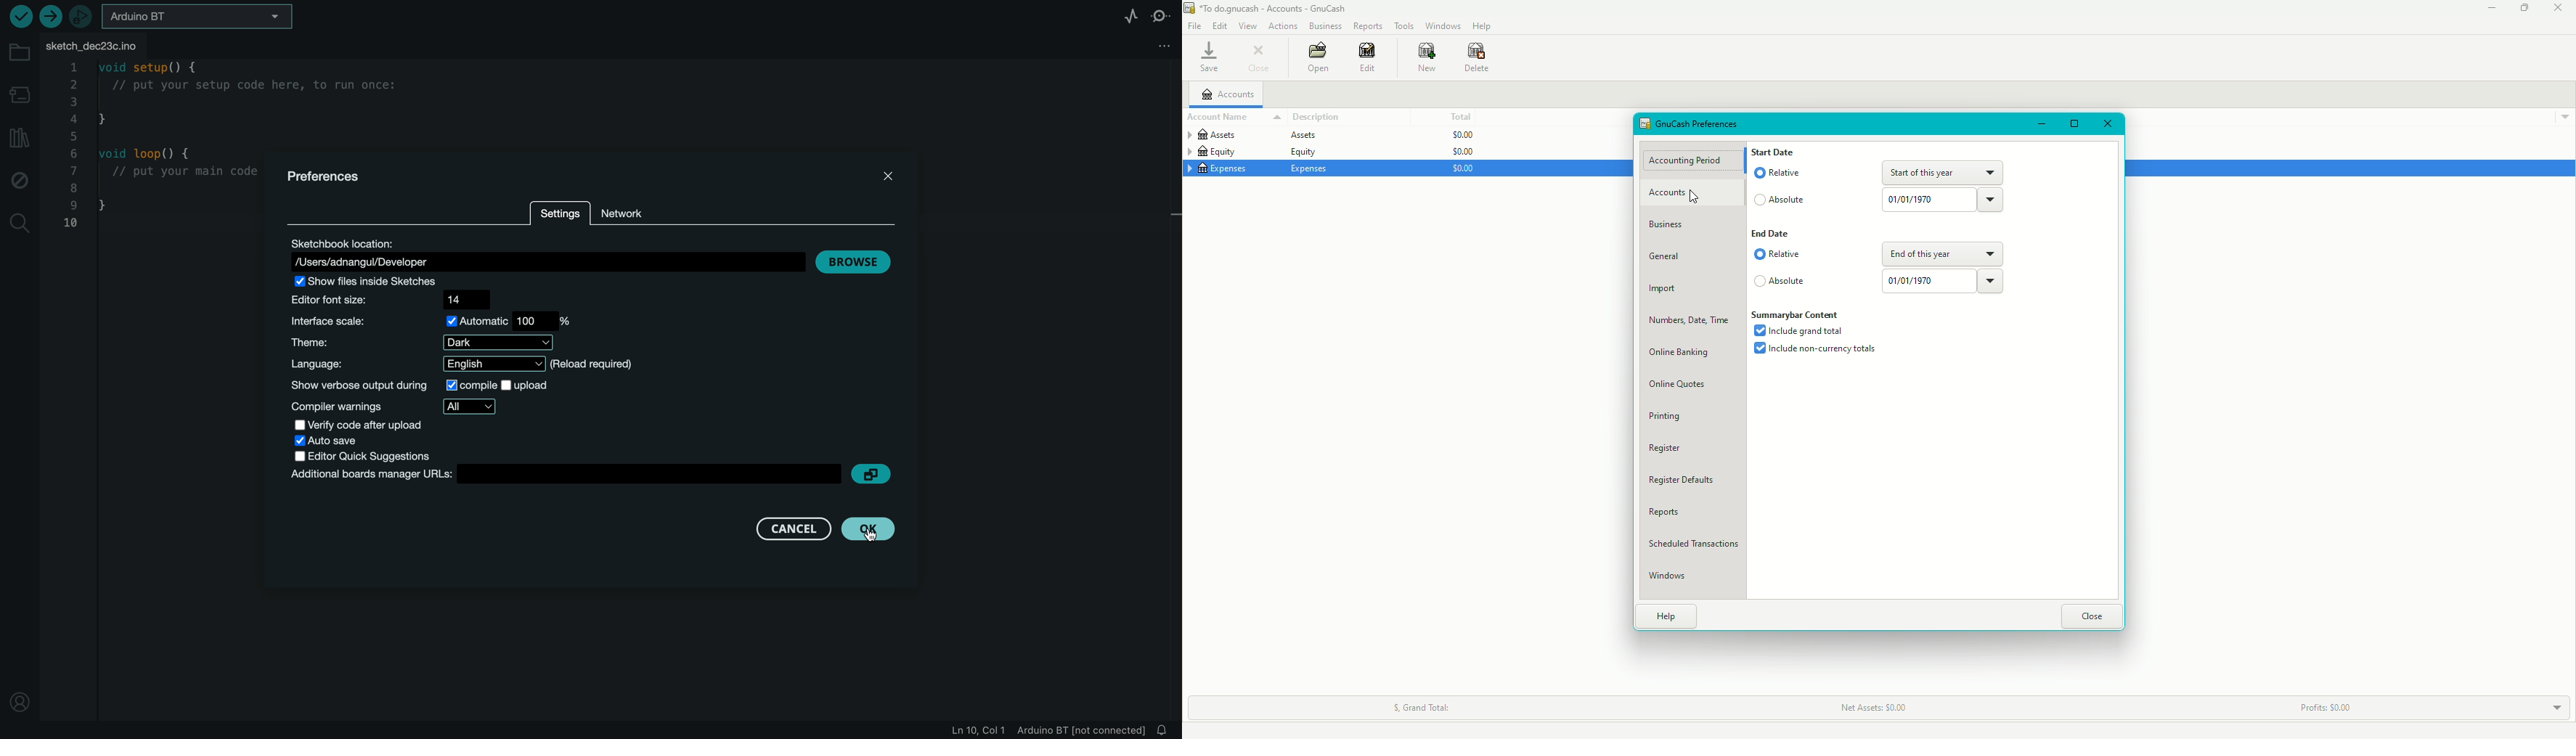 The width and height of the screenshot is (2576, 756). Describe the element at coordinates (1819, 351) in the screenshot. I see `Include non-currency totals` at that location.